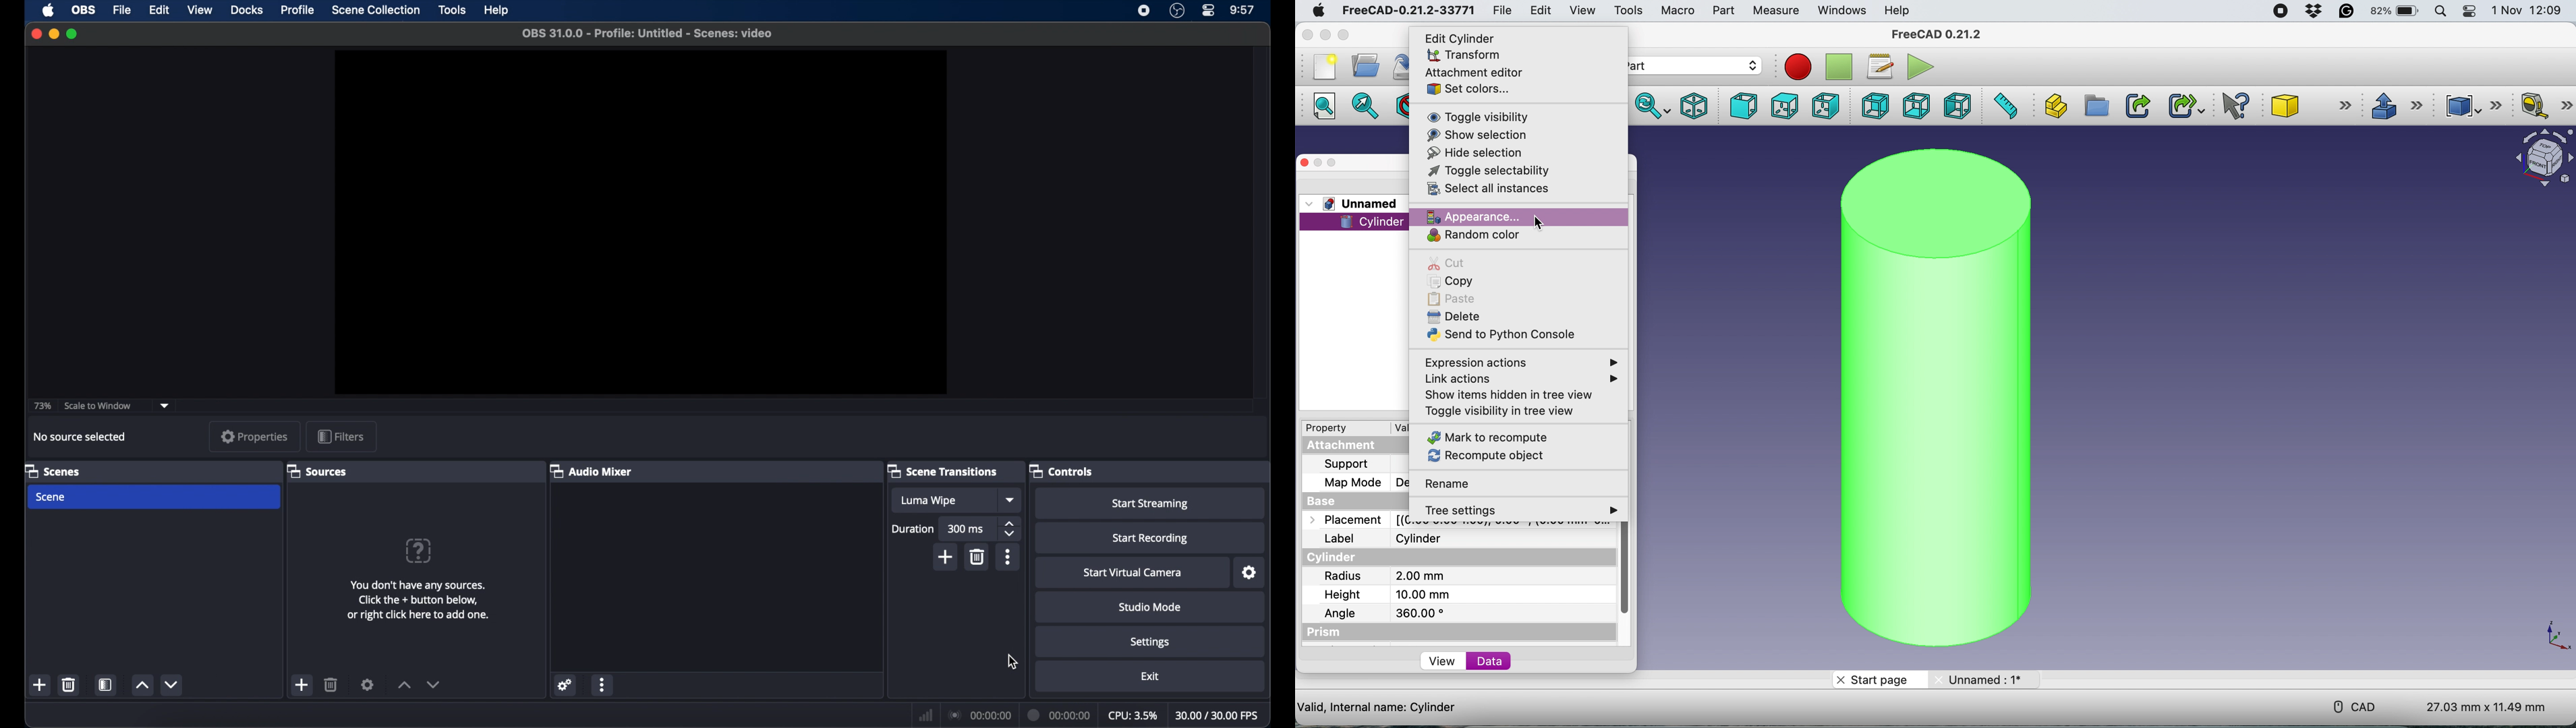 The image size is (2576, 728). What do you see at coordinates (1464, 37) in the screenshot?
I see `edit cylinder` at bounding box center [1464, 37].